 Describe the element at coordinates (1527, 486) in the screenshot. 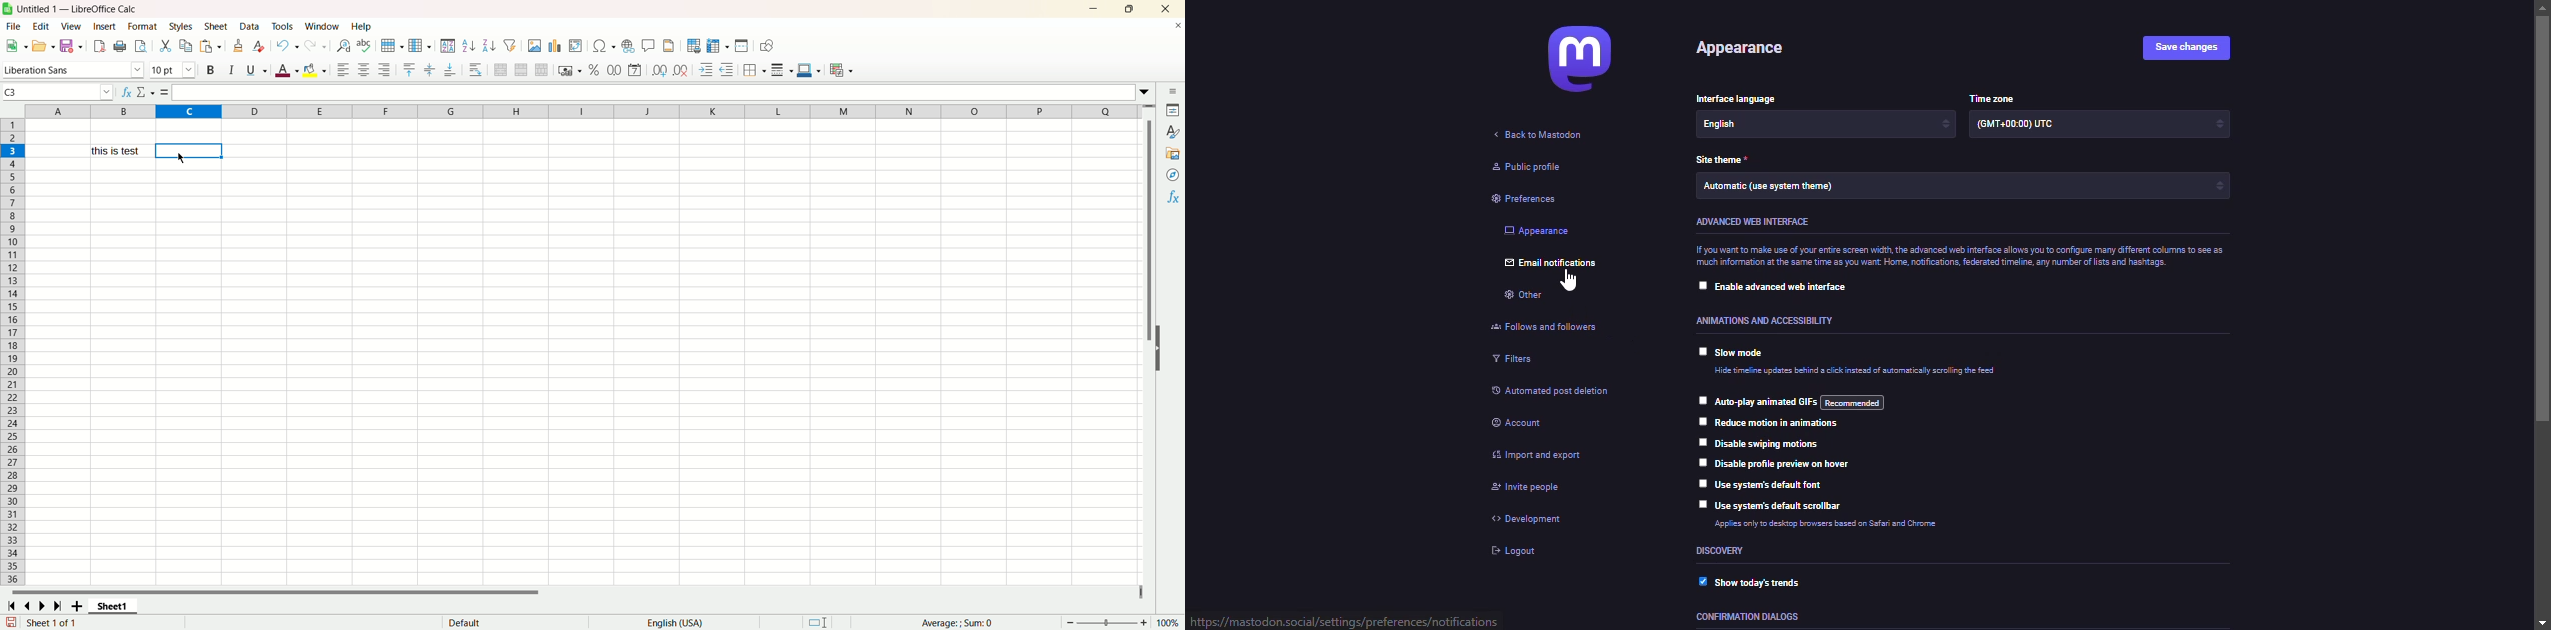

I see `invite people` at that location.